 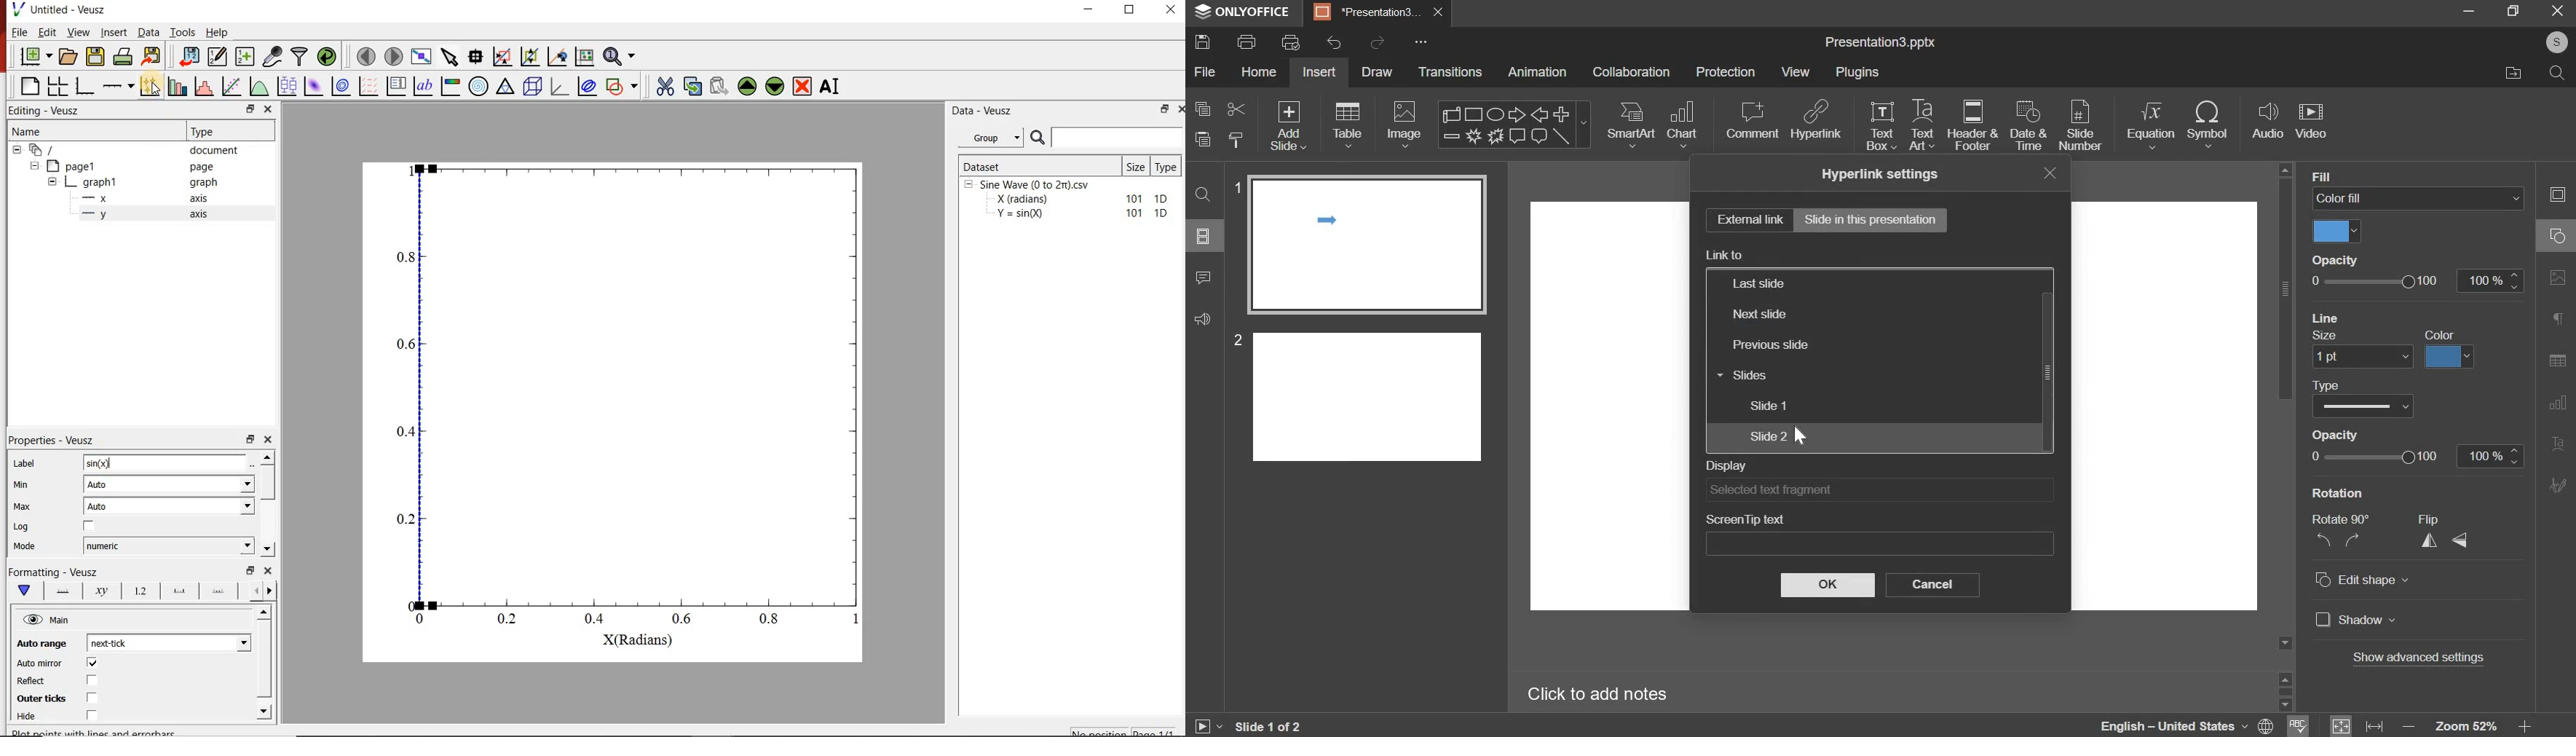 I want to click on Type, so click(x=1169, y=165).